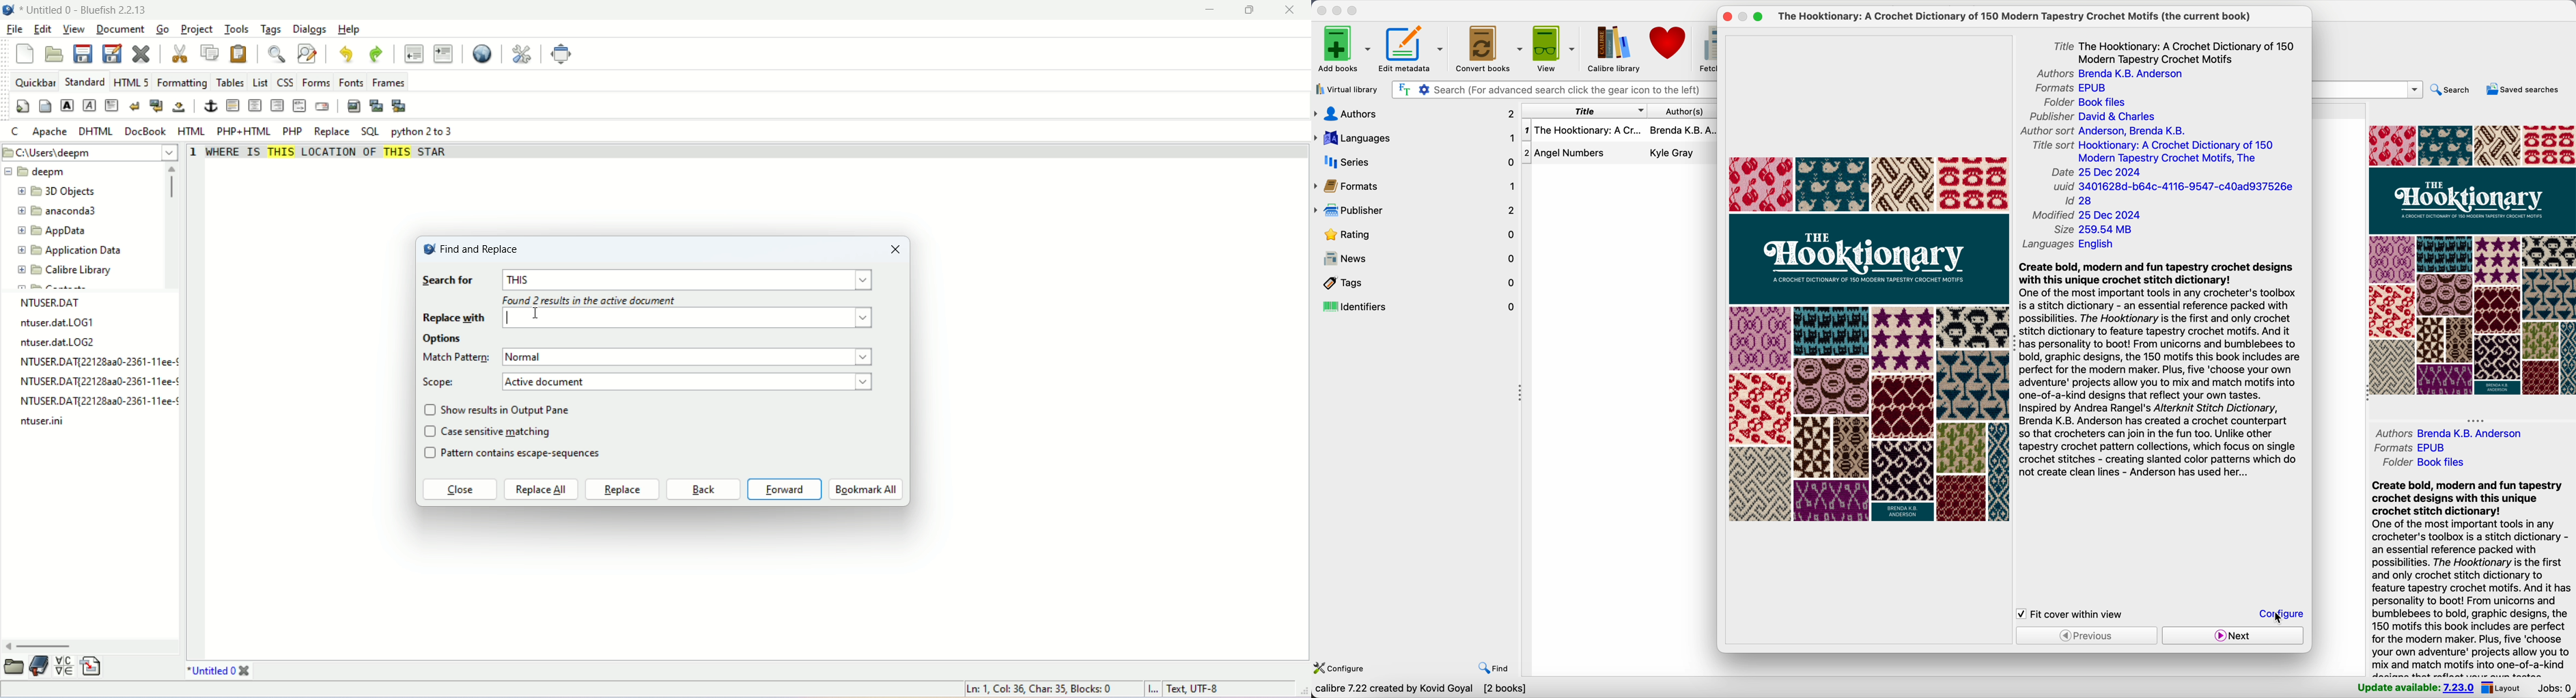 The width and height of the screenshot is (2576, 700). What do you see at coordinates (1553, 48) in the screenshot?
I see `view` at bounding box center [1553, 48].